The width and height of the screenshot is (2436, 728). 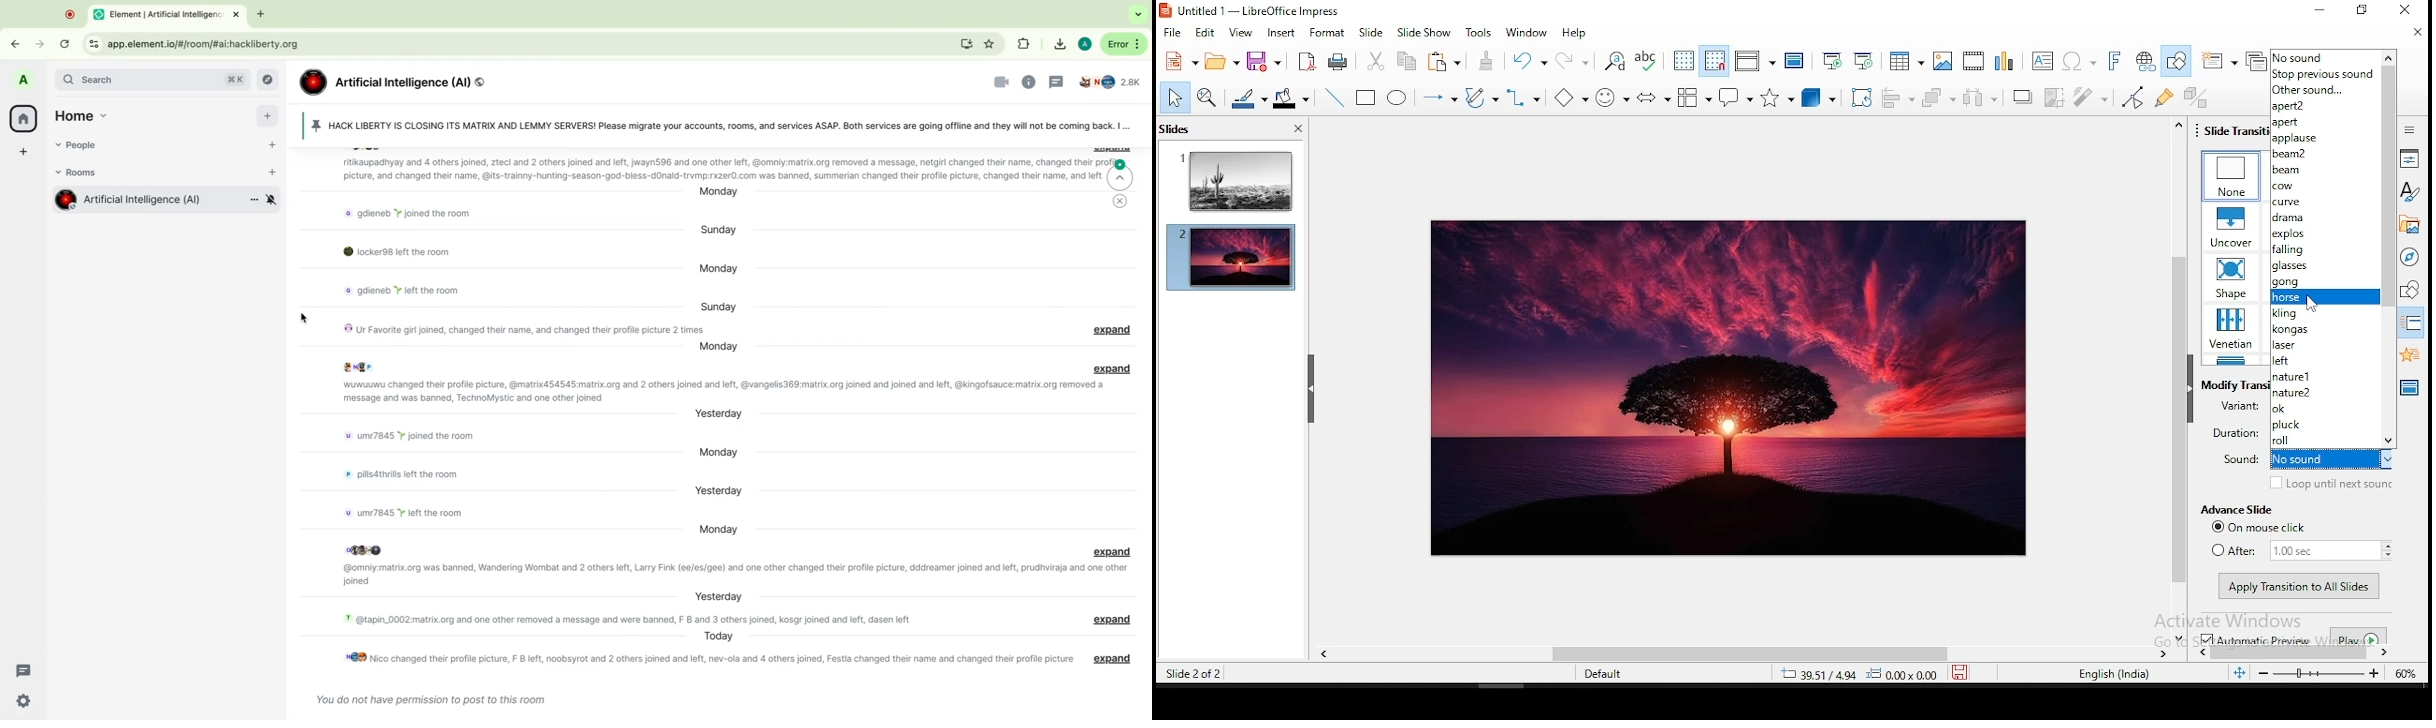 What do you see at coordinates (399, 82) in the screenshot?
I see `group name` at bounding box center [399, 82].